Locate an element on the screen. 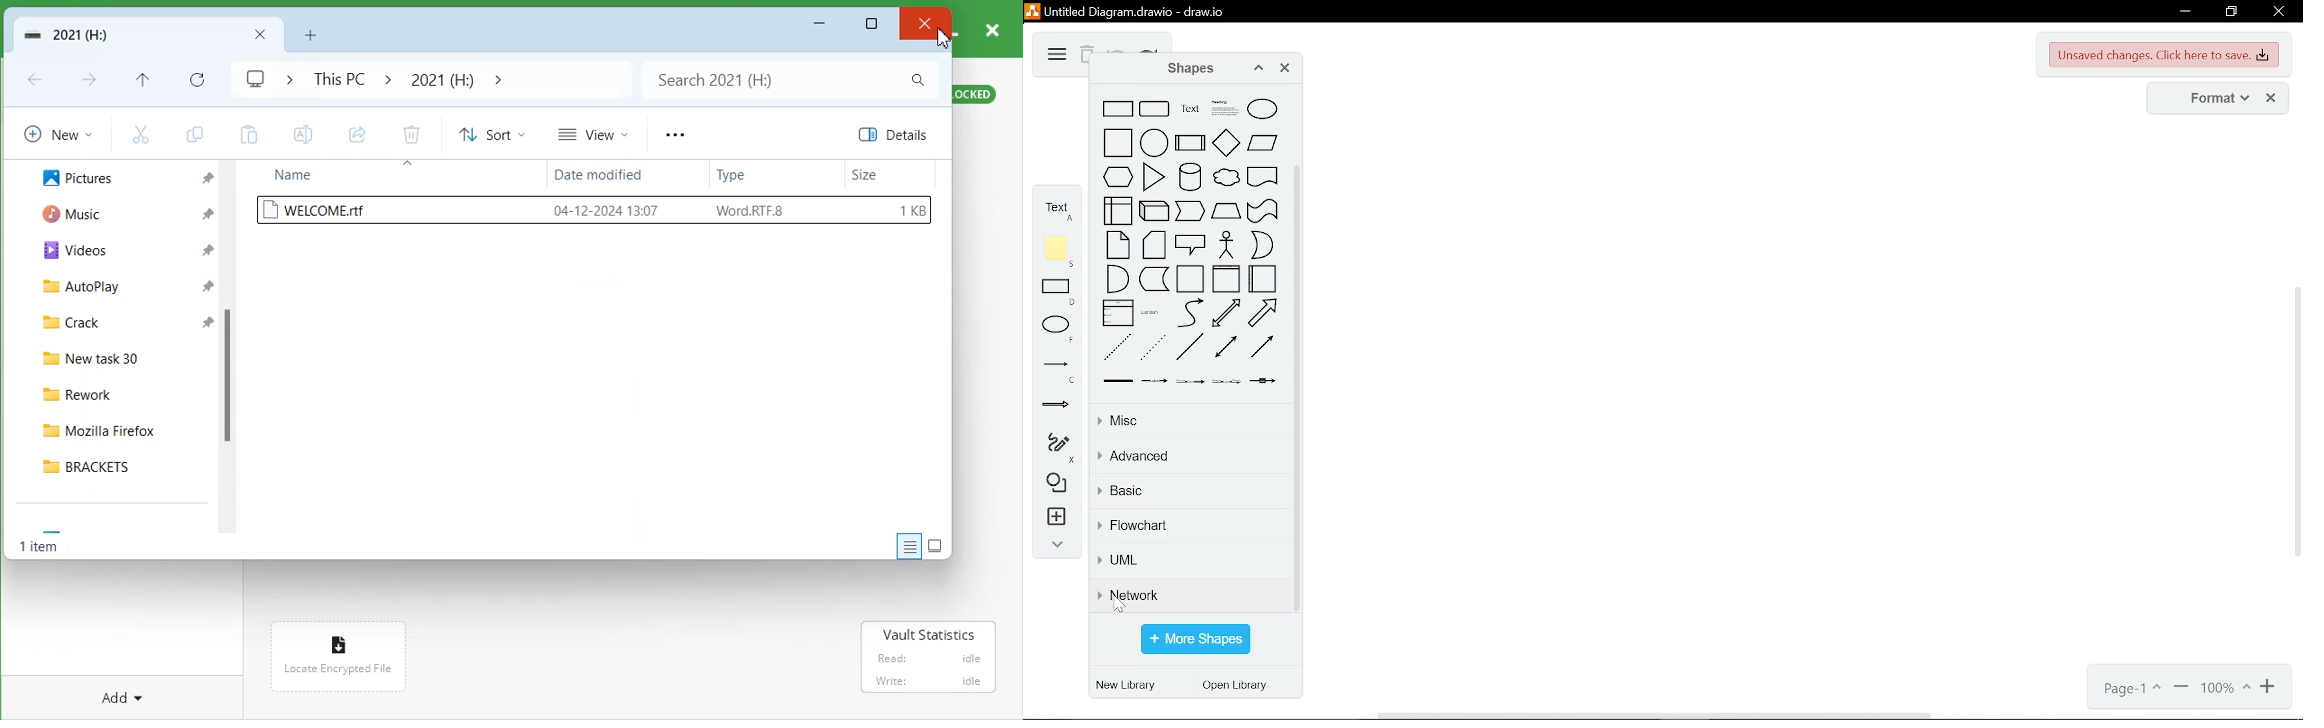 The width and height of the screenshot is (2324, 728). zoom in is located at coordinates (2181, 689).